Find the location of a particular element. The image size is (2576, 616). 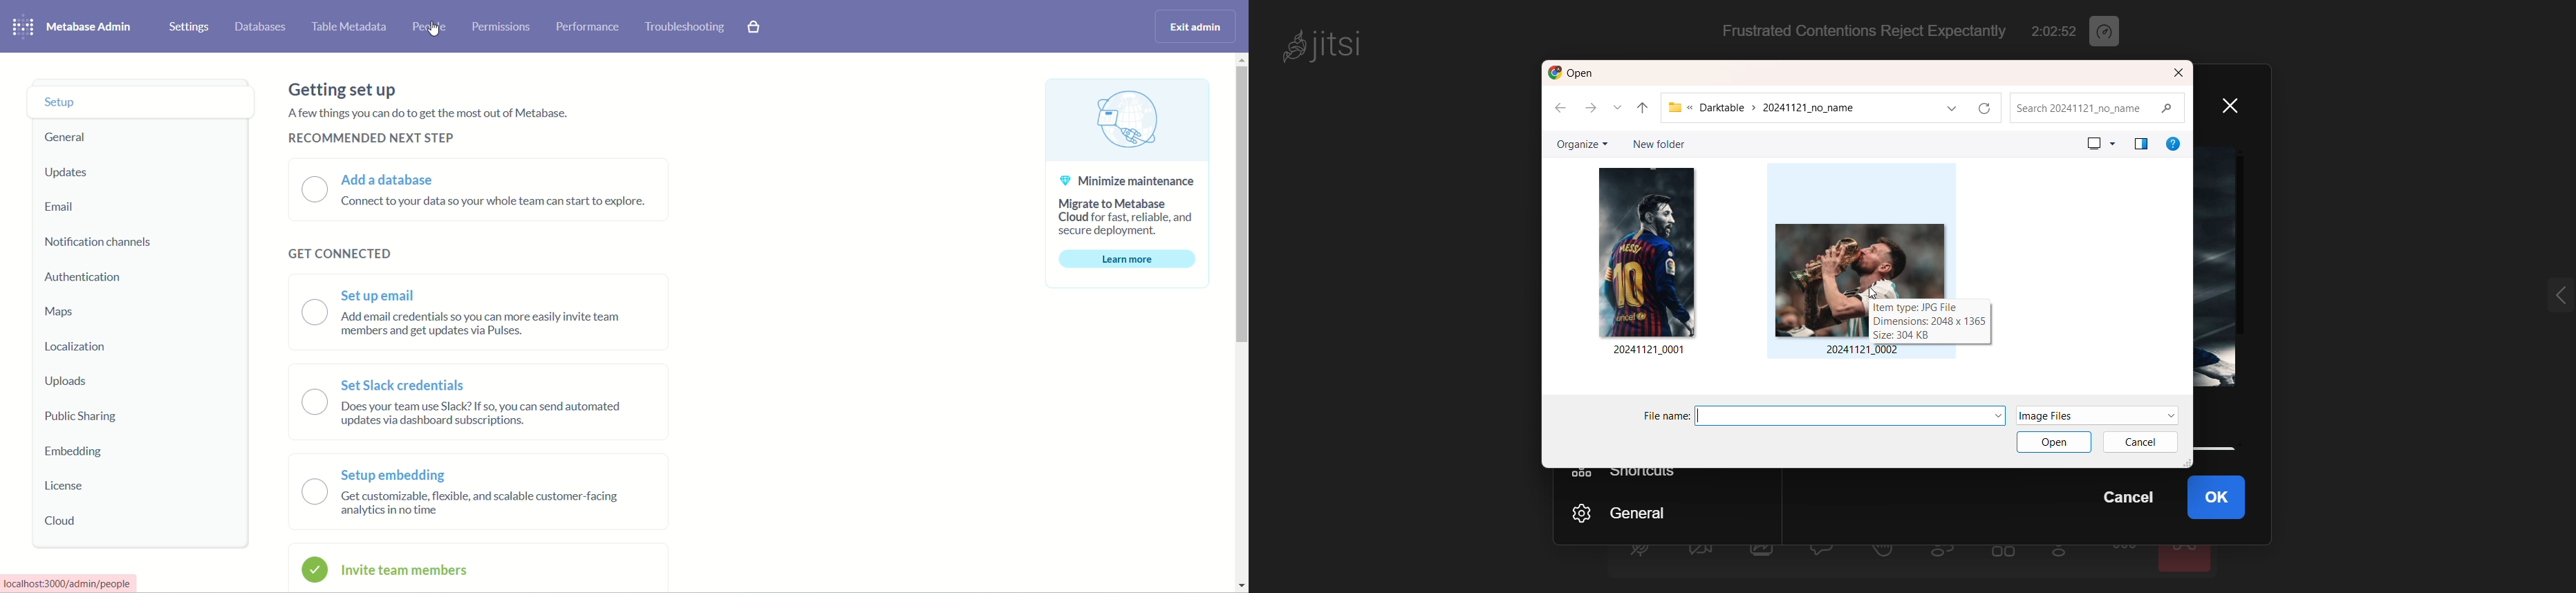

open is located at coordinates (2052, 445).